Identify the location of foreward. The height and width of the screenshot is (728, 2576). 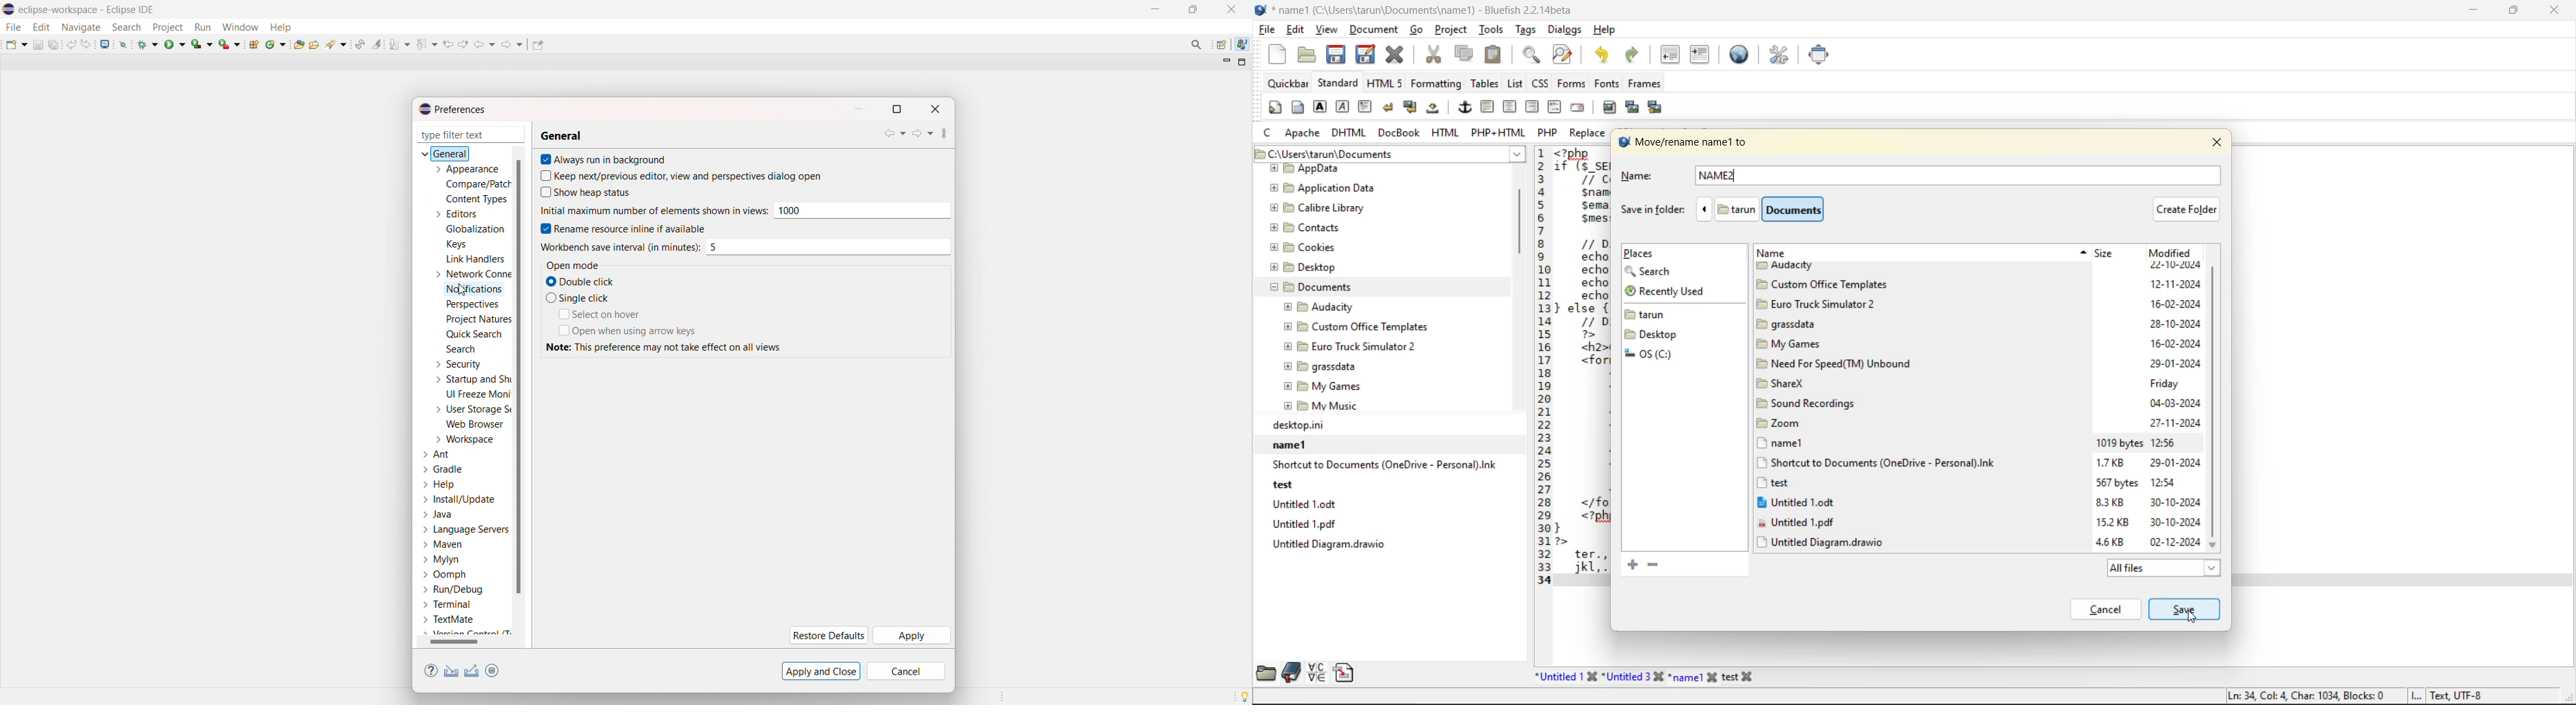
(513, 44).